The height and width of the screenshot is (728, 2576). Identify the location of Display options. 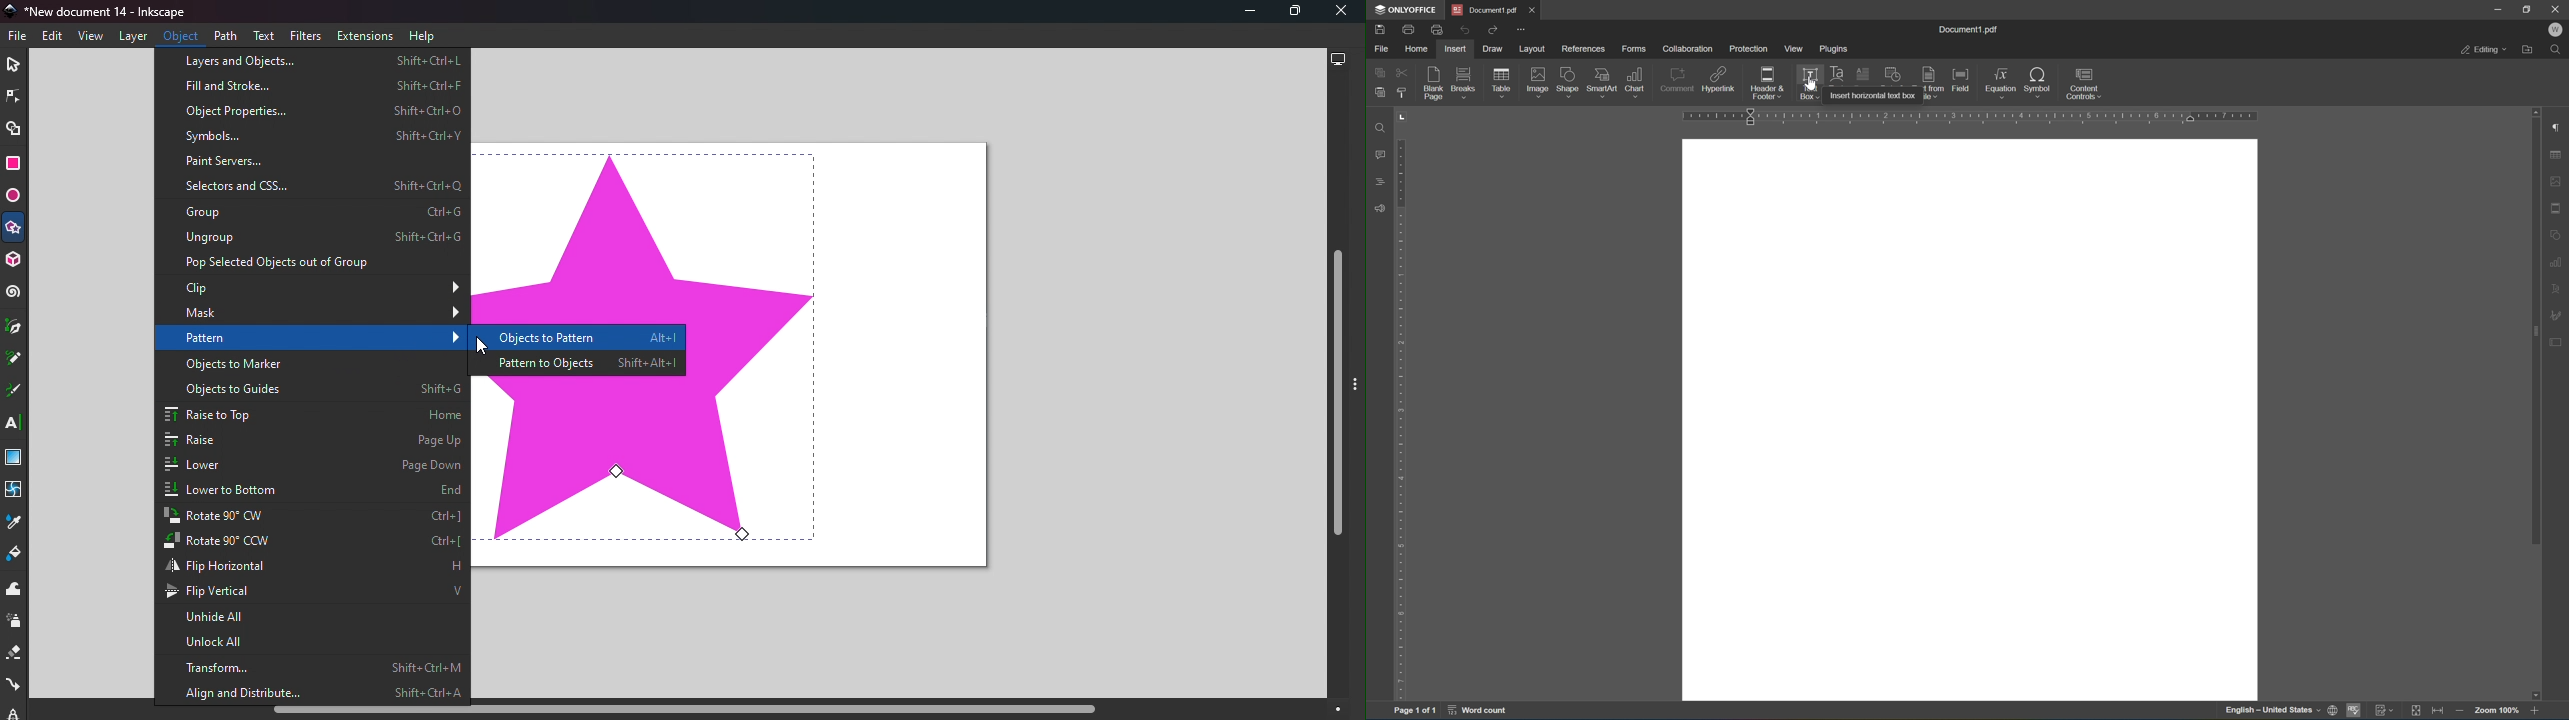
(1338, 62).